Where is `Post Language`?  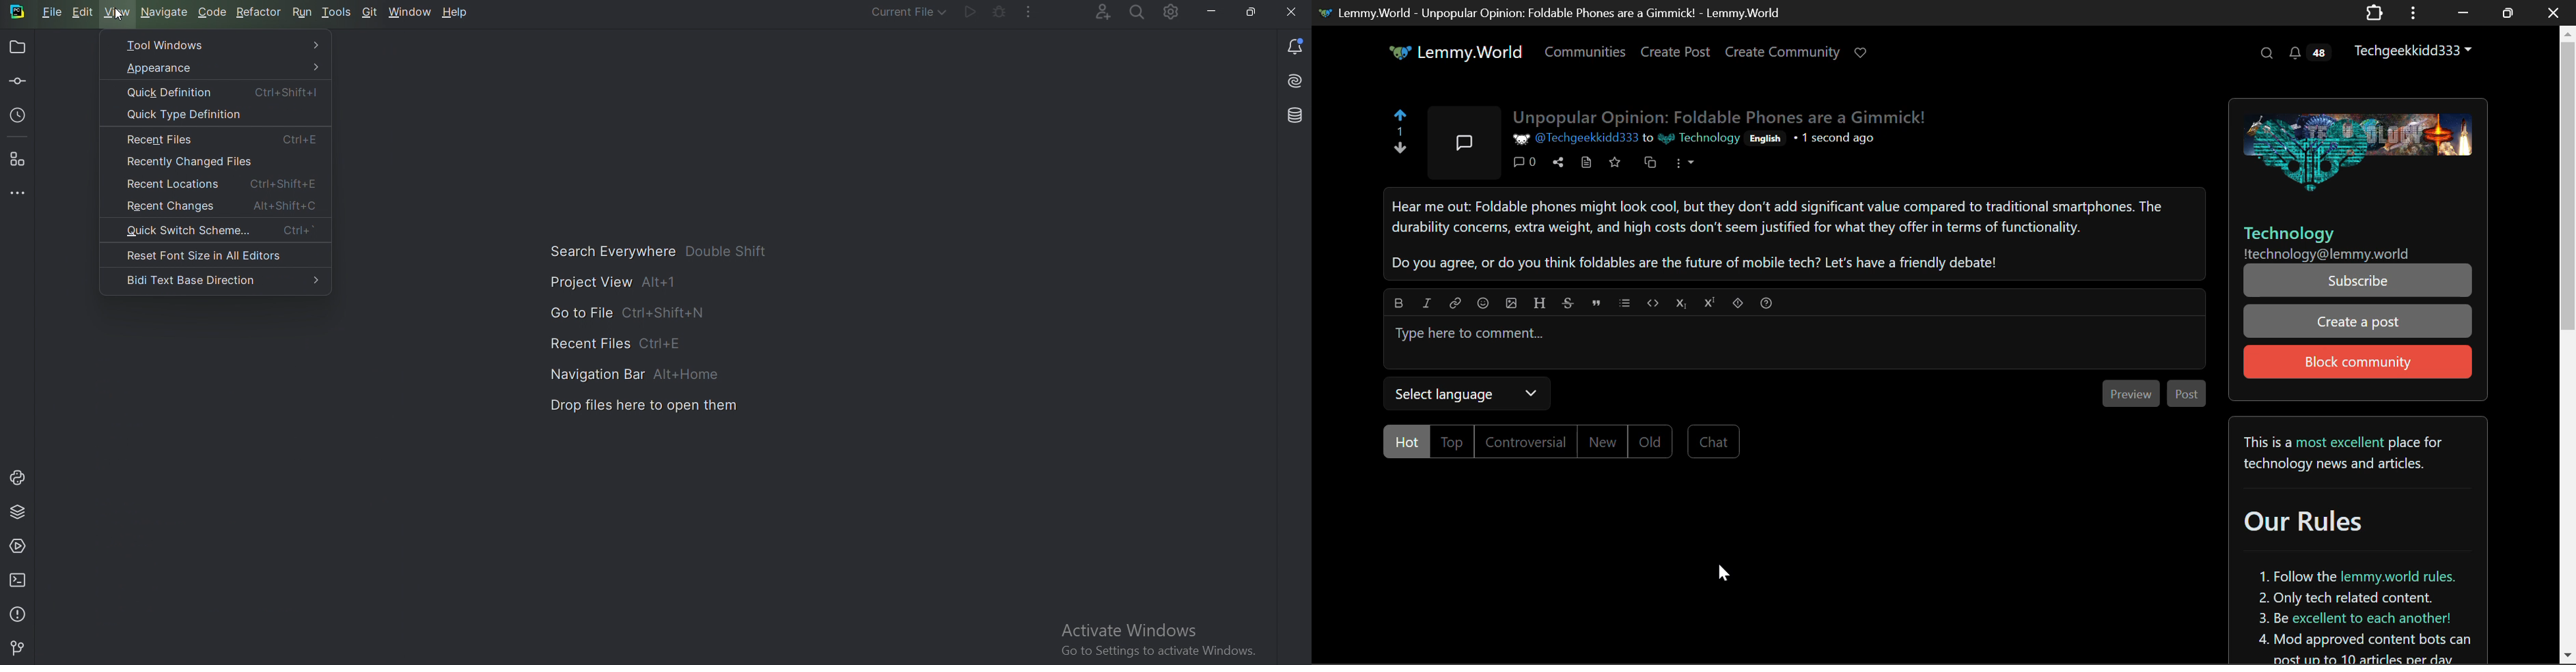
Post Language is located at coordinates (1767, 139).